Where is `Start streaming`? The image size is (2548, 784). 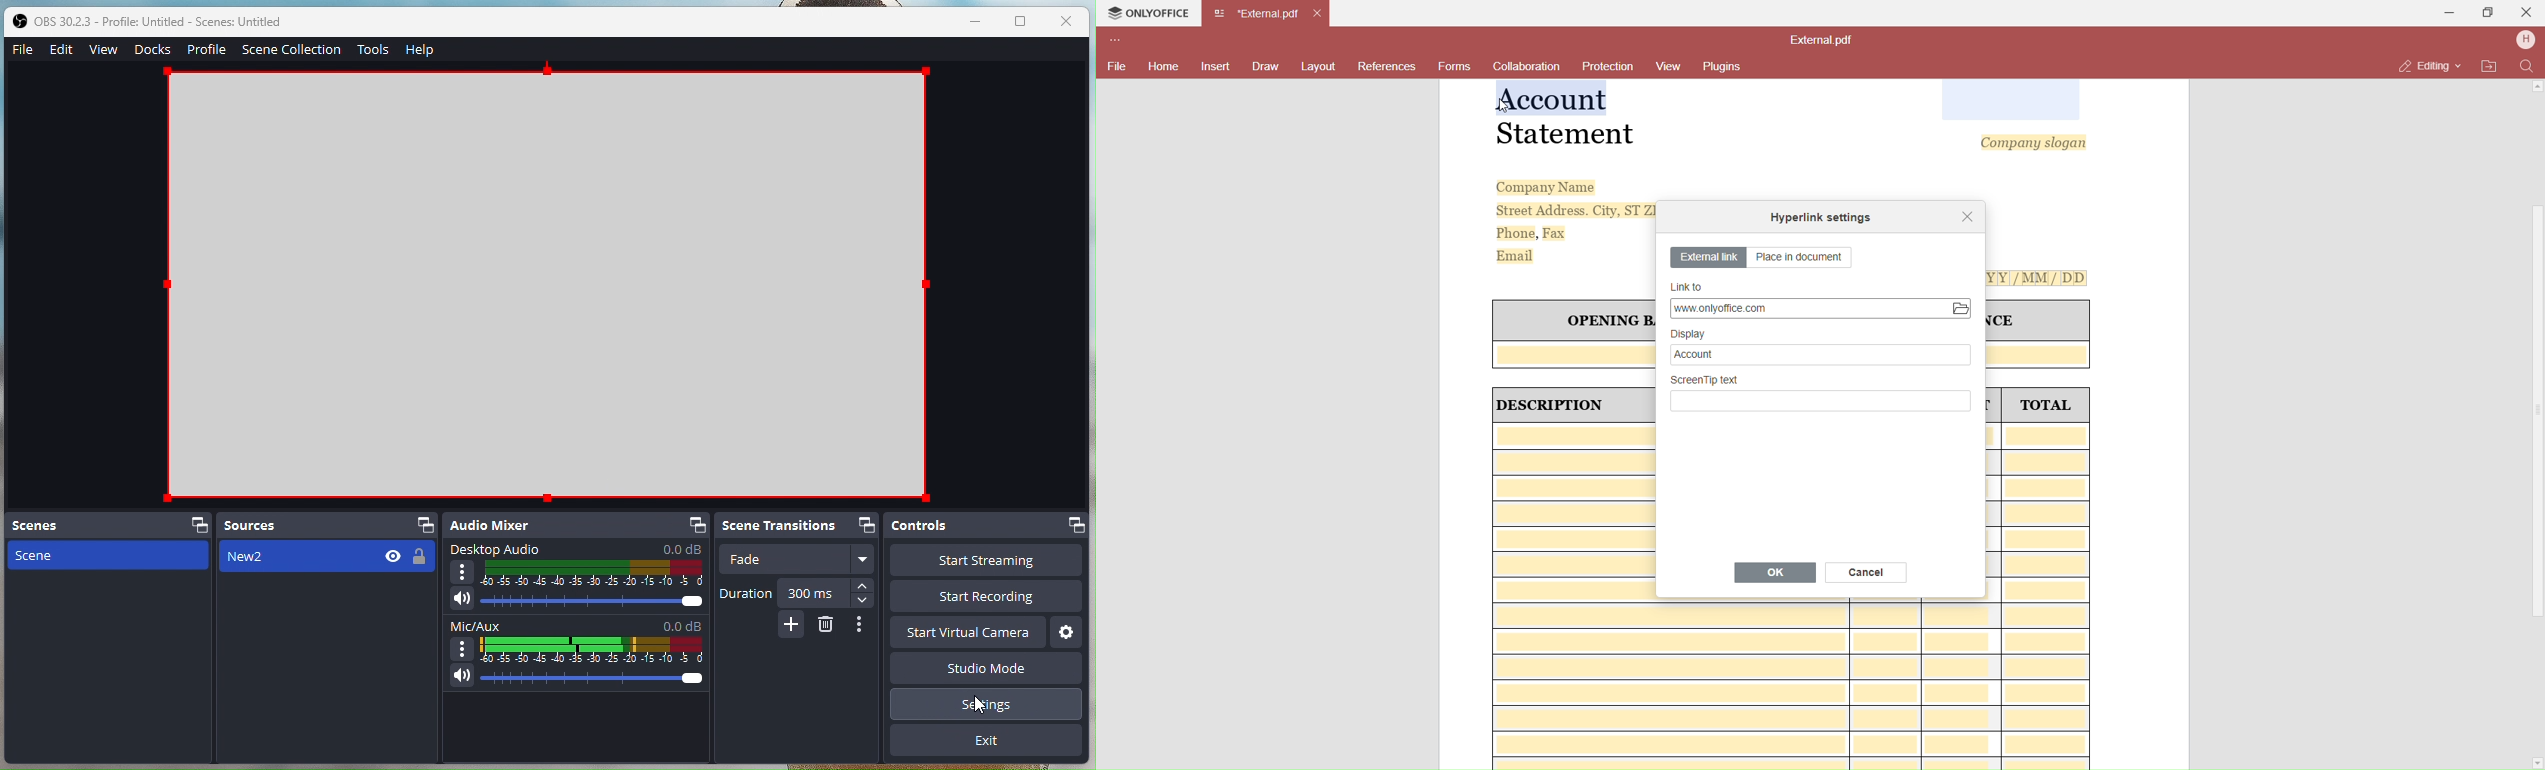
Start streaming is located at coordinates (988, 561).